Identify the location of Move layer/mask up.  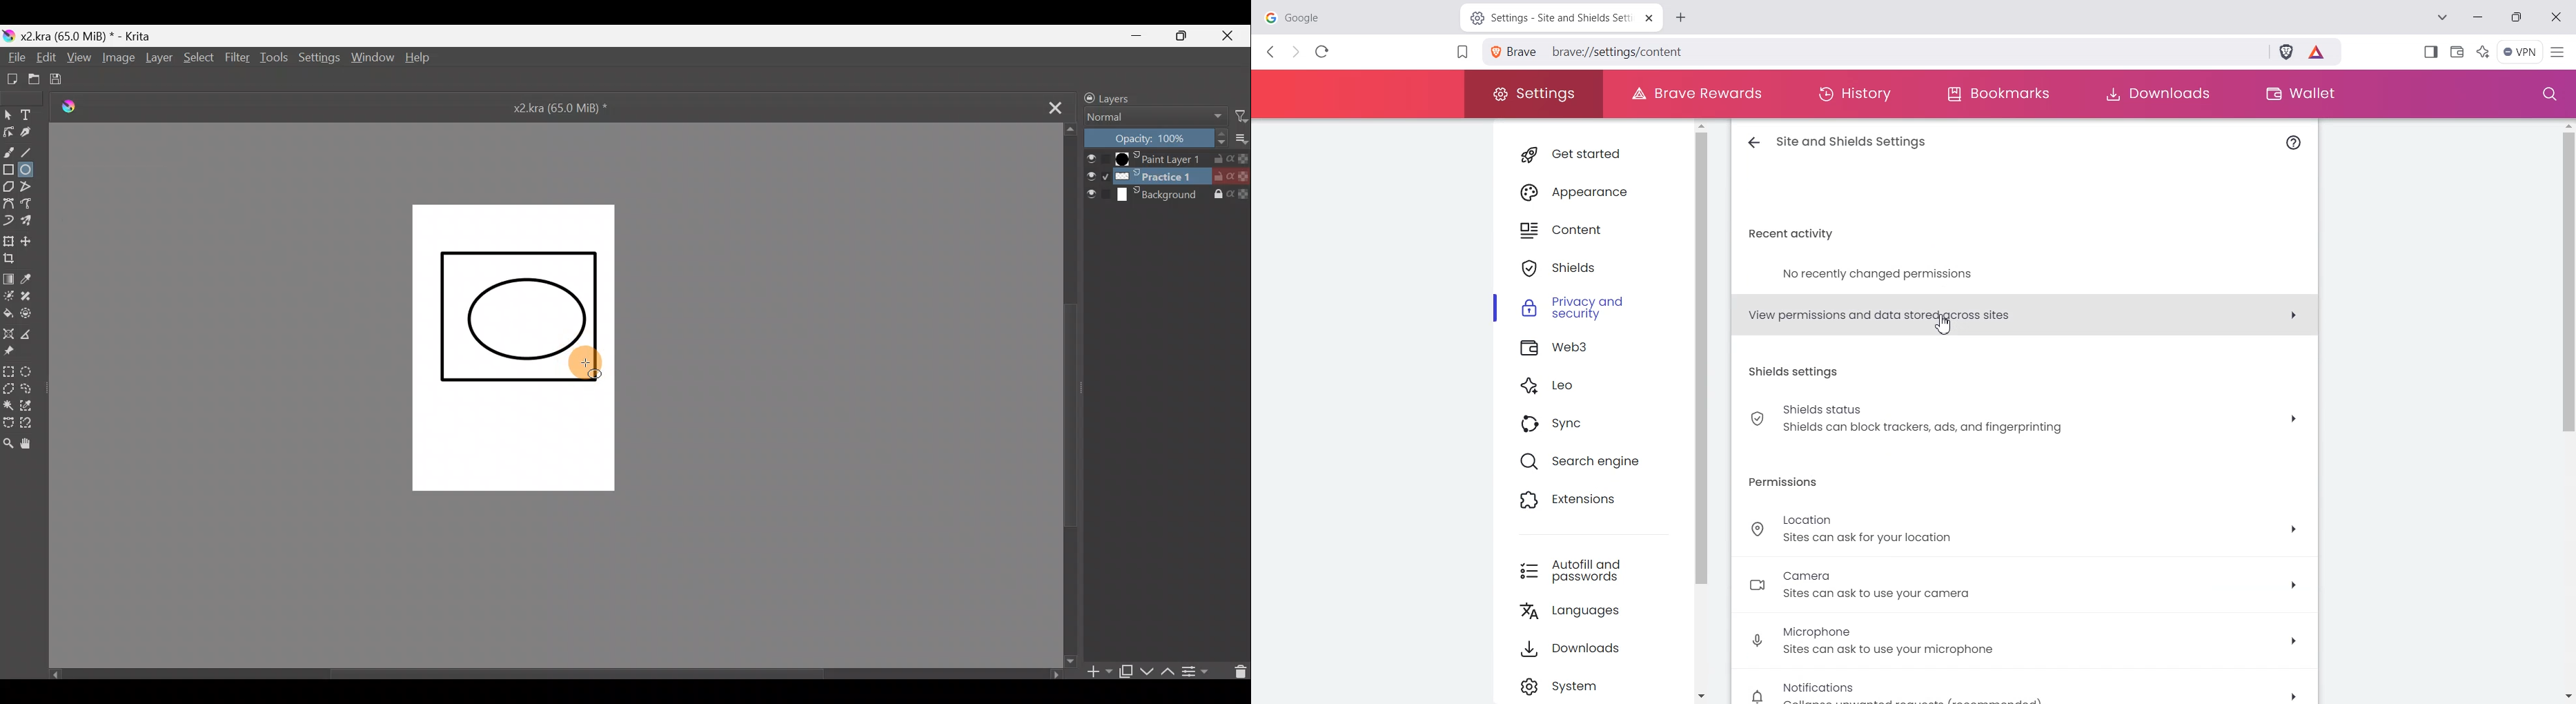
(1166, 669).